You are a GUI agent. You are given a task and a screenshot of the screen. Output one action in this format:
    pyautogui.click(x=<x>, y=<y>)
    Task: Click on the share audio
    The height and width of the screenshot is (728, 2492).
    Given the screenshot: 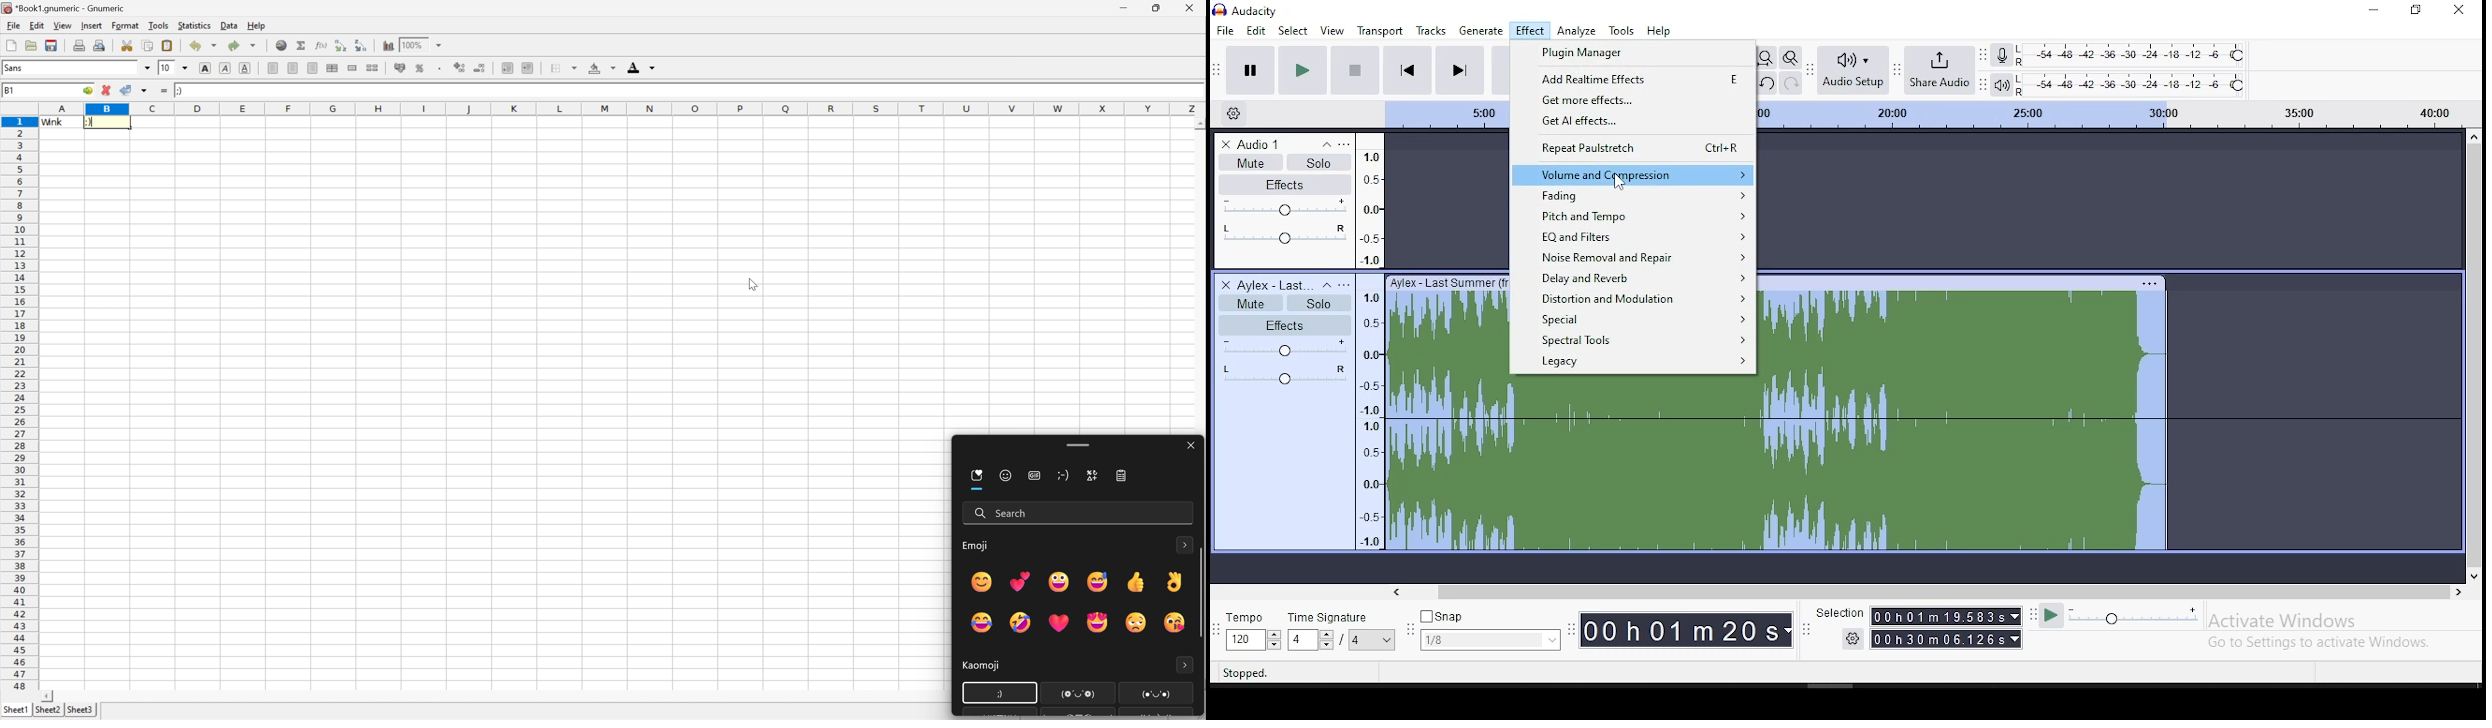 What is the action you would take?
    pyautogui.click(x=1942, y=68)
    